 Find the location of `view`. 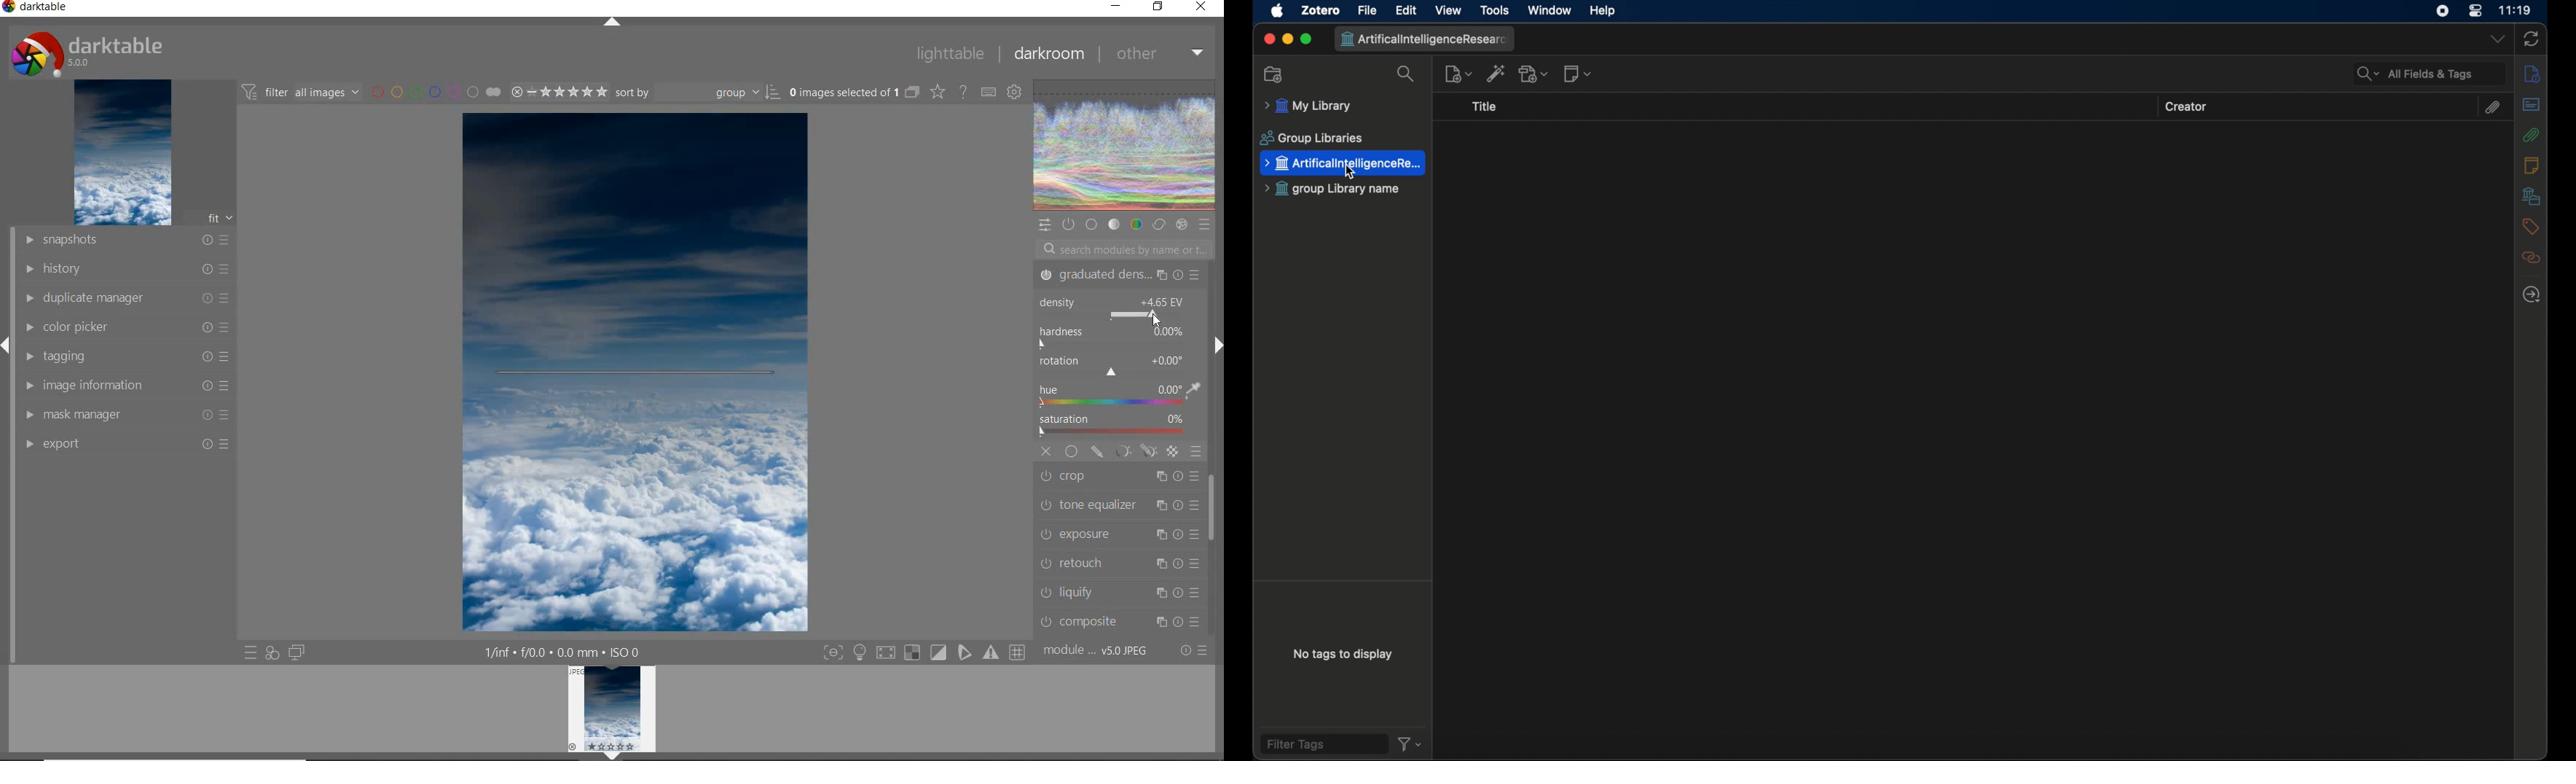

view is located at coordinates (1449, 11).